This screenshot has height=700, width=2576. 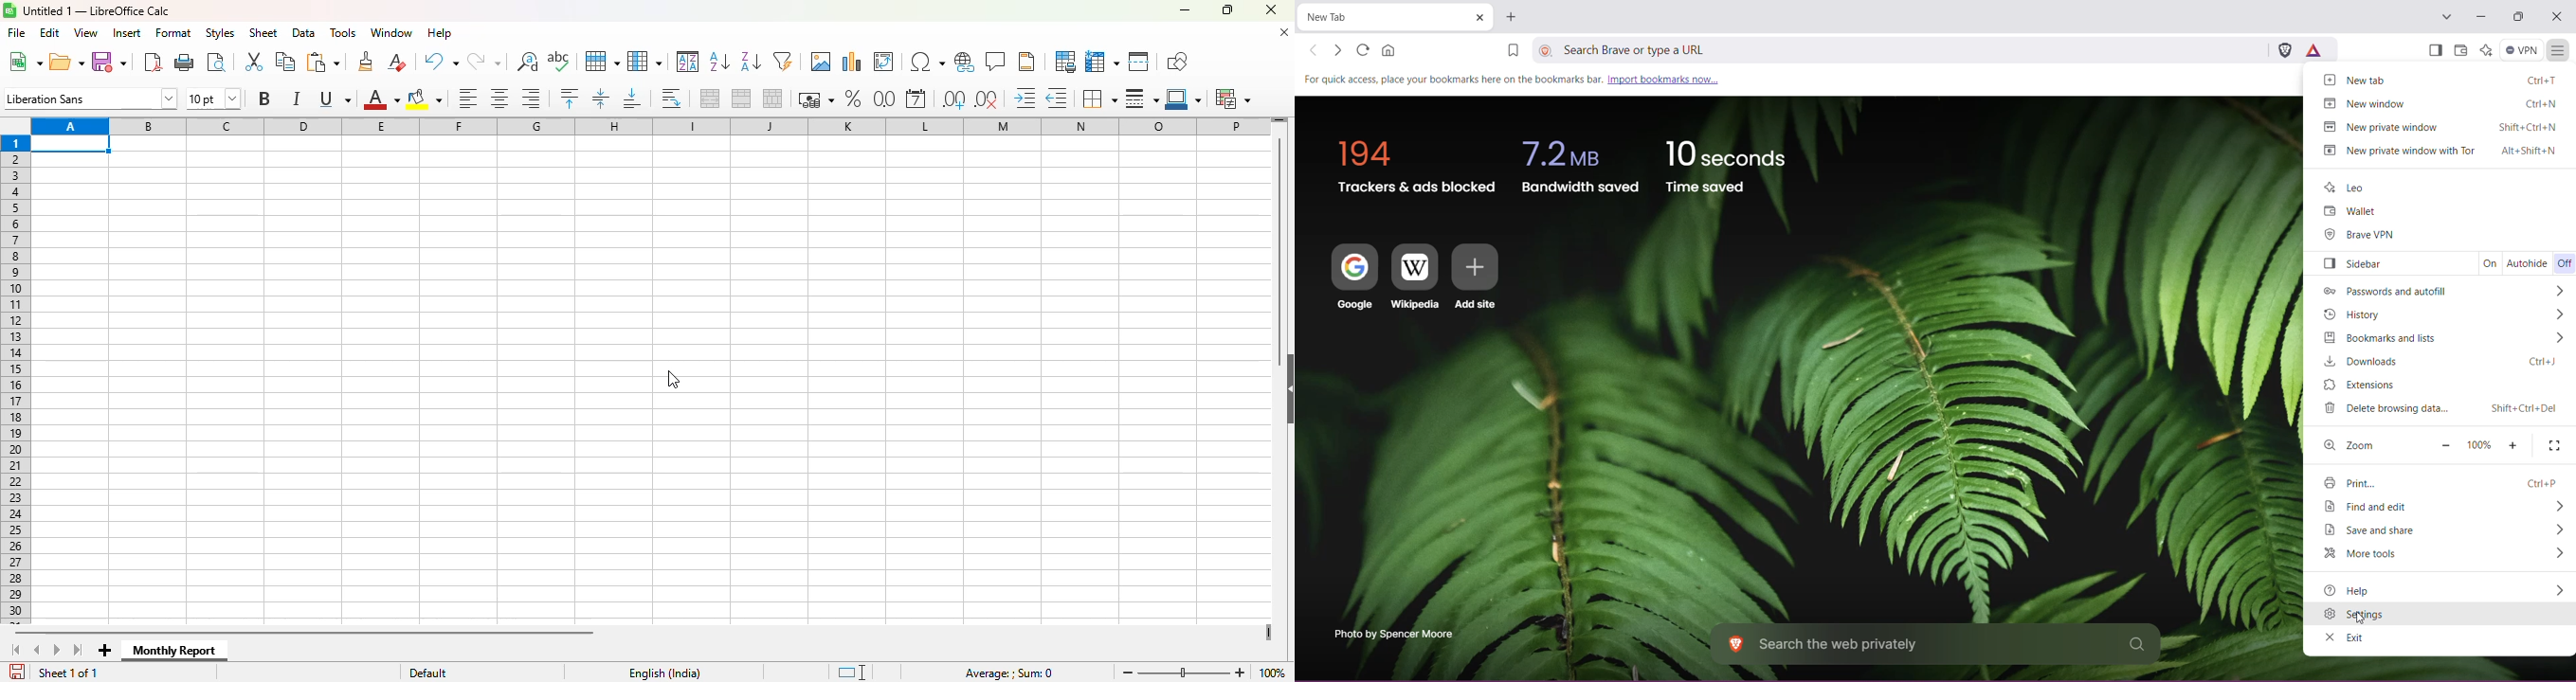 I want to click on zoom in, so click(x=1241, y=673).